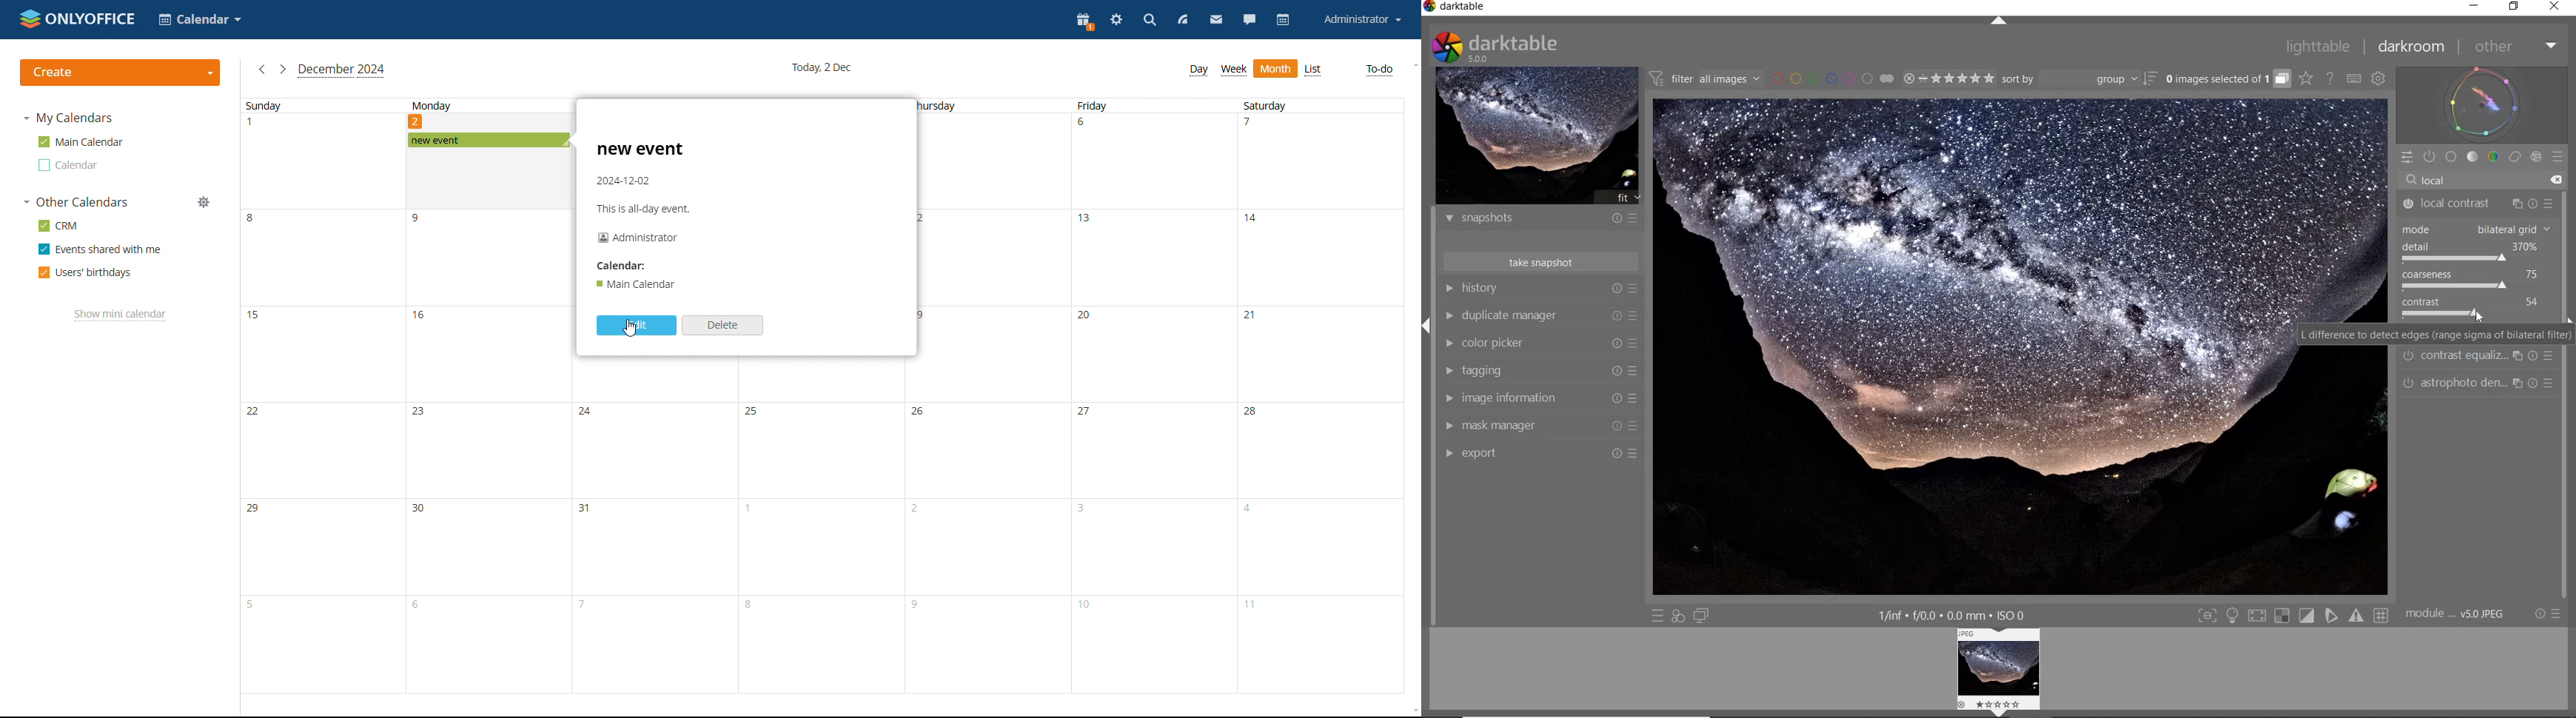 This screenshot has height=728, width=2576. Describe the element at coordinates (2469, 274) in the screenshot. I see `coarseness: 50` at that location.